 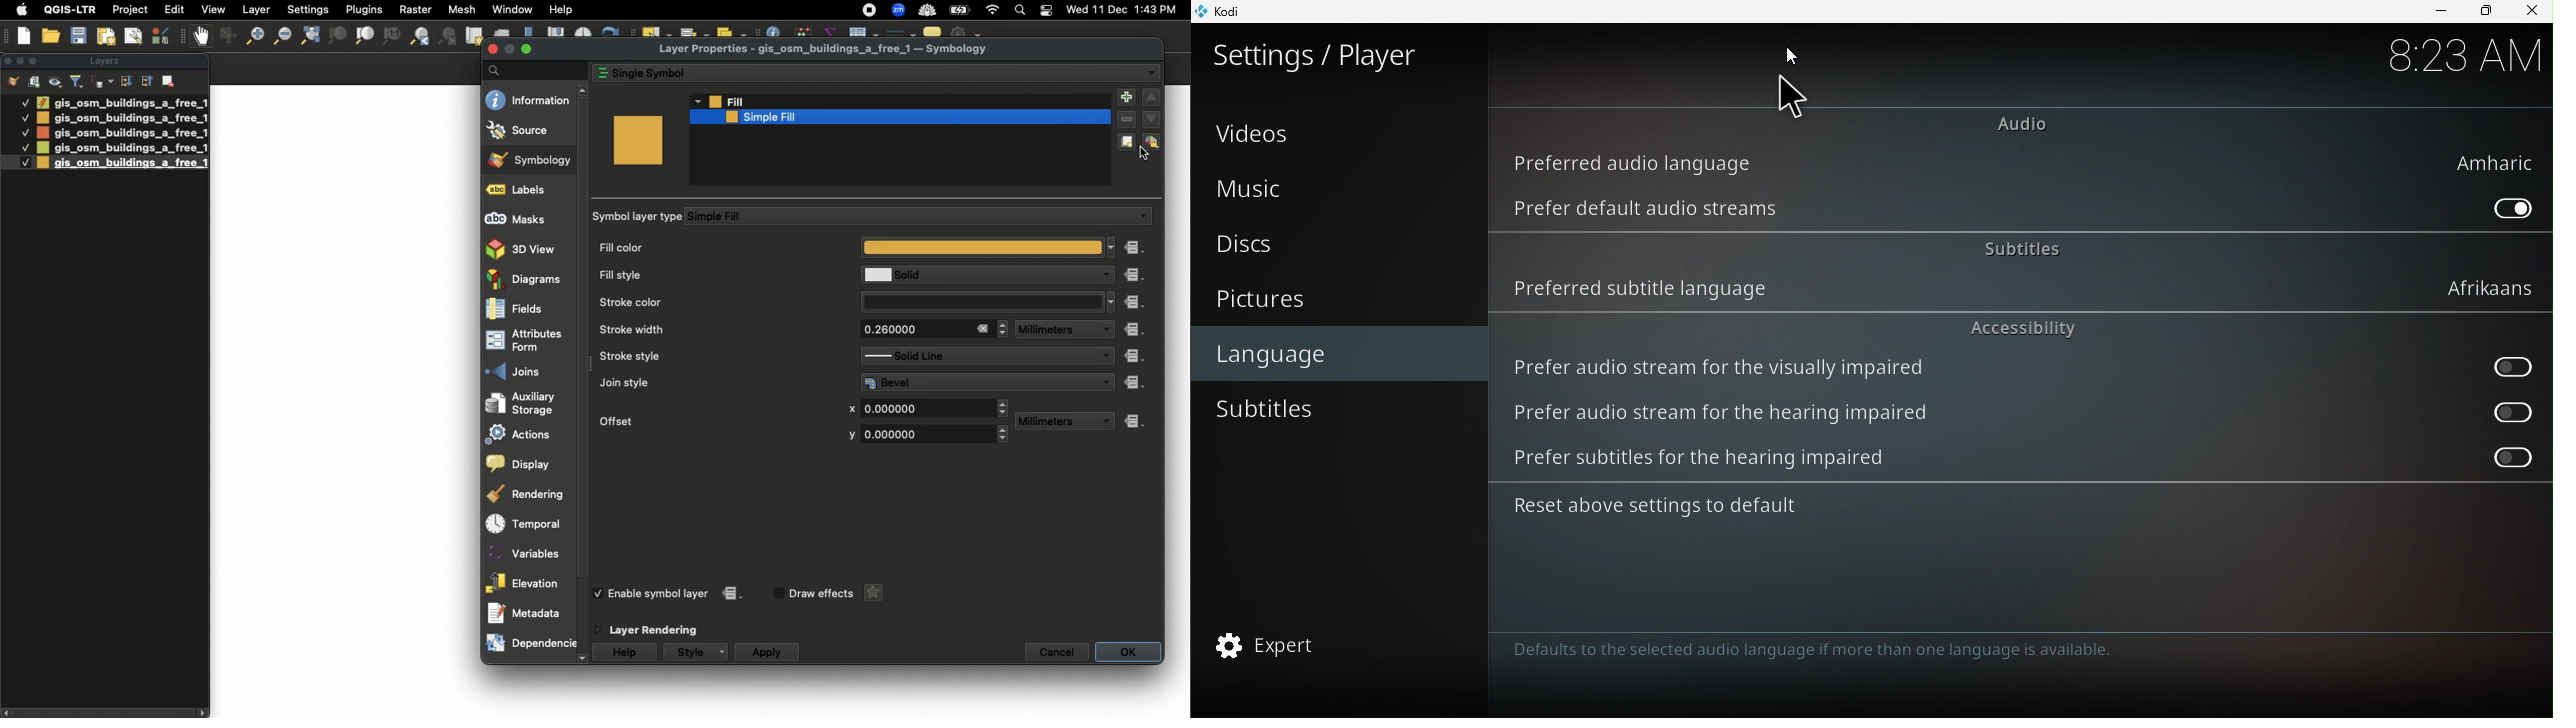 I want to click on Prefer audio stream for the hearing impaired, so click(x=1742, y=415).